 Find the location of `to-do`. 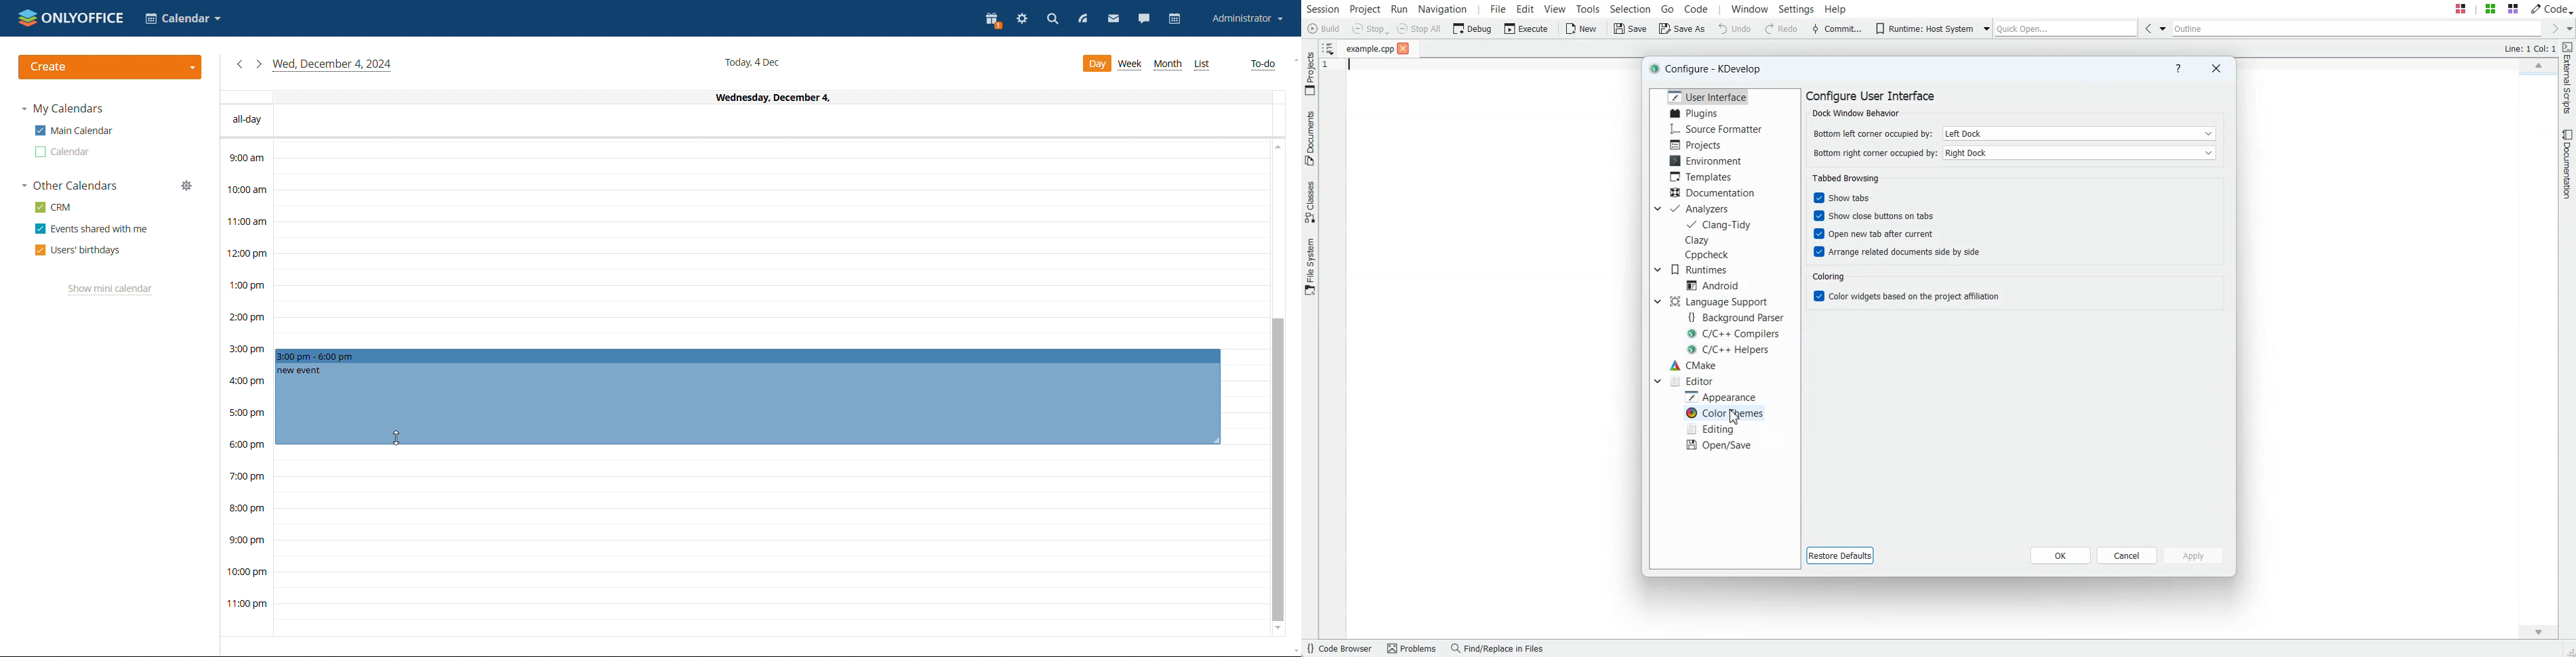

to-do is located at coordinates (1263, 65).